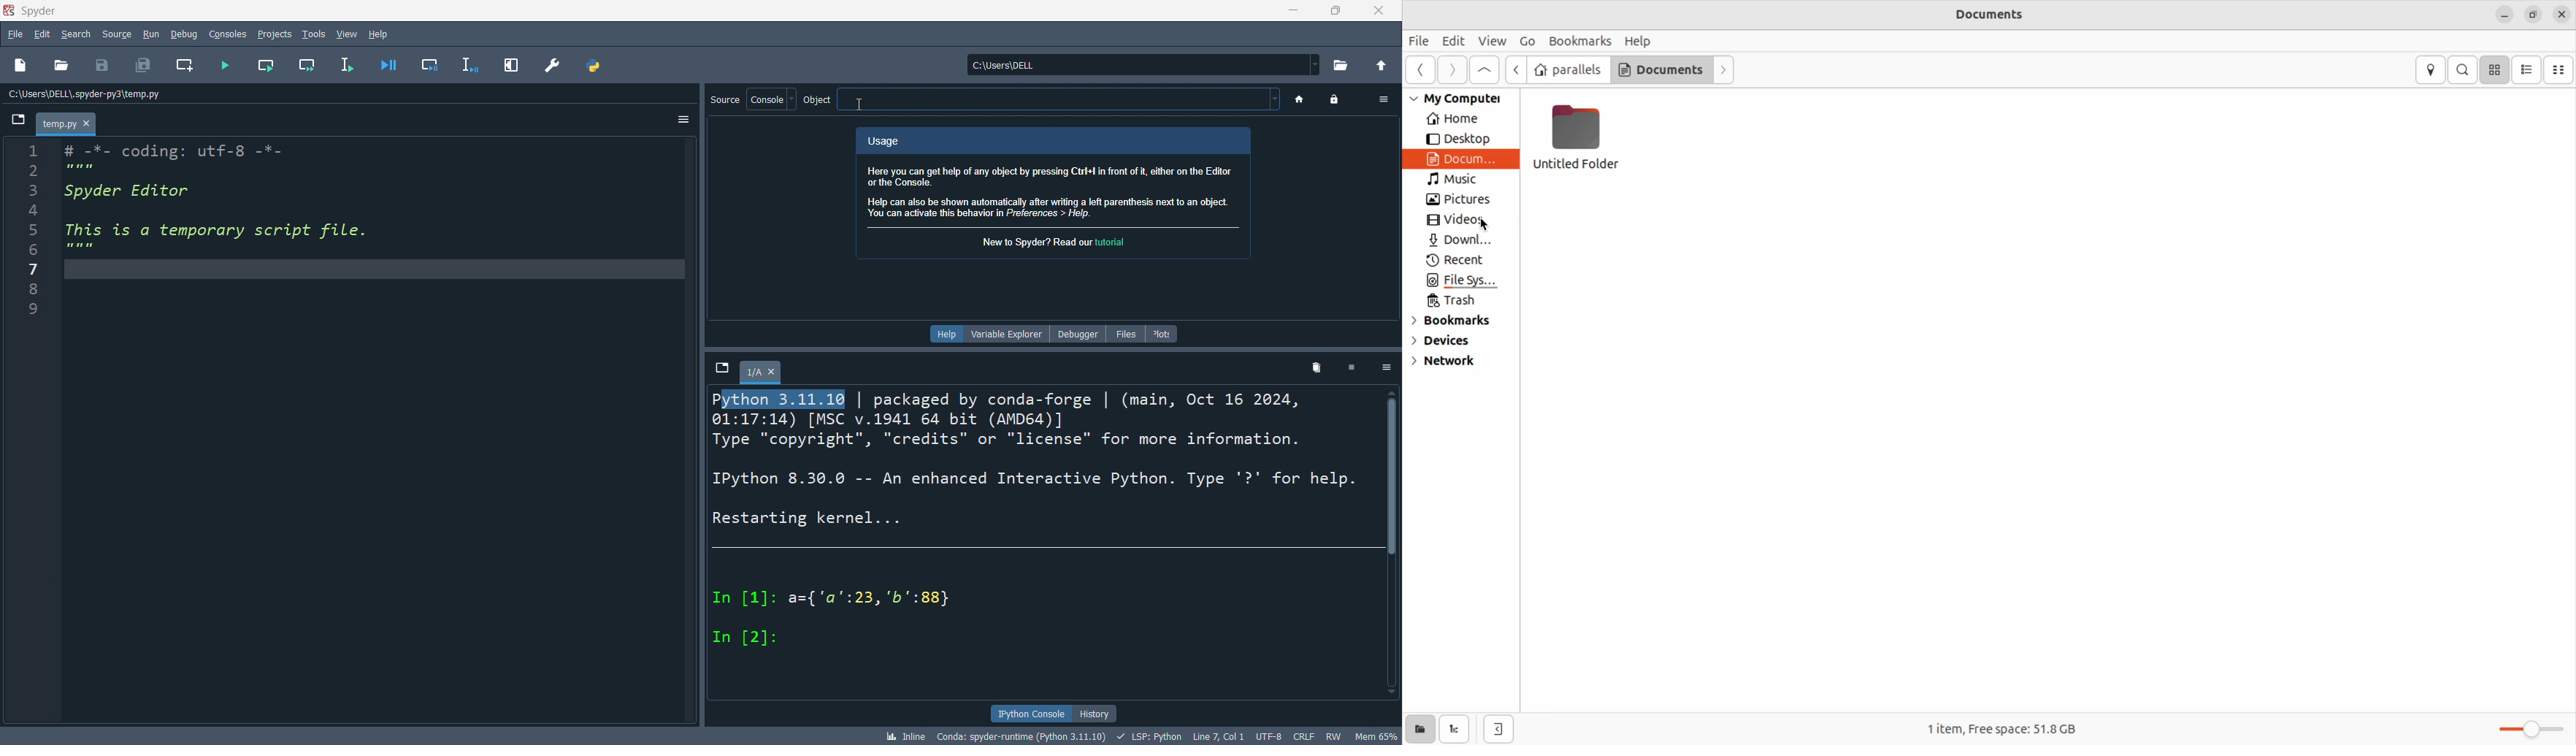  I want to click on show places, so click(1418, 729).